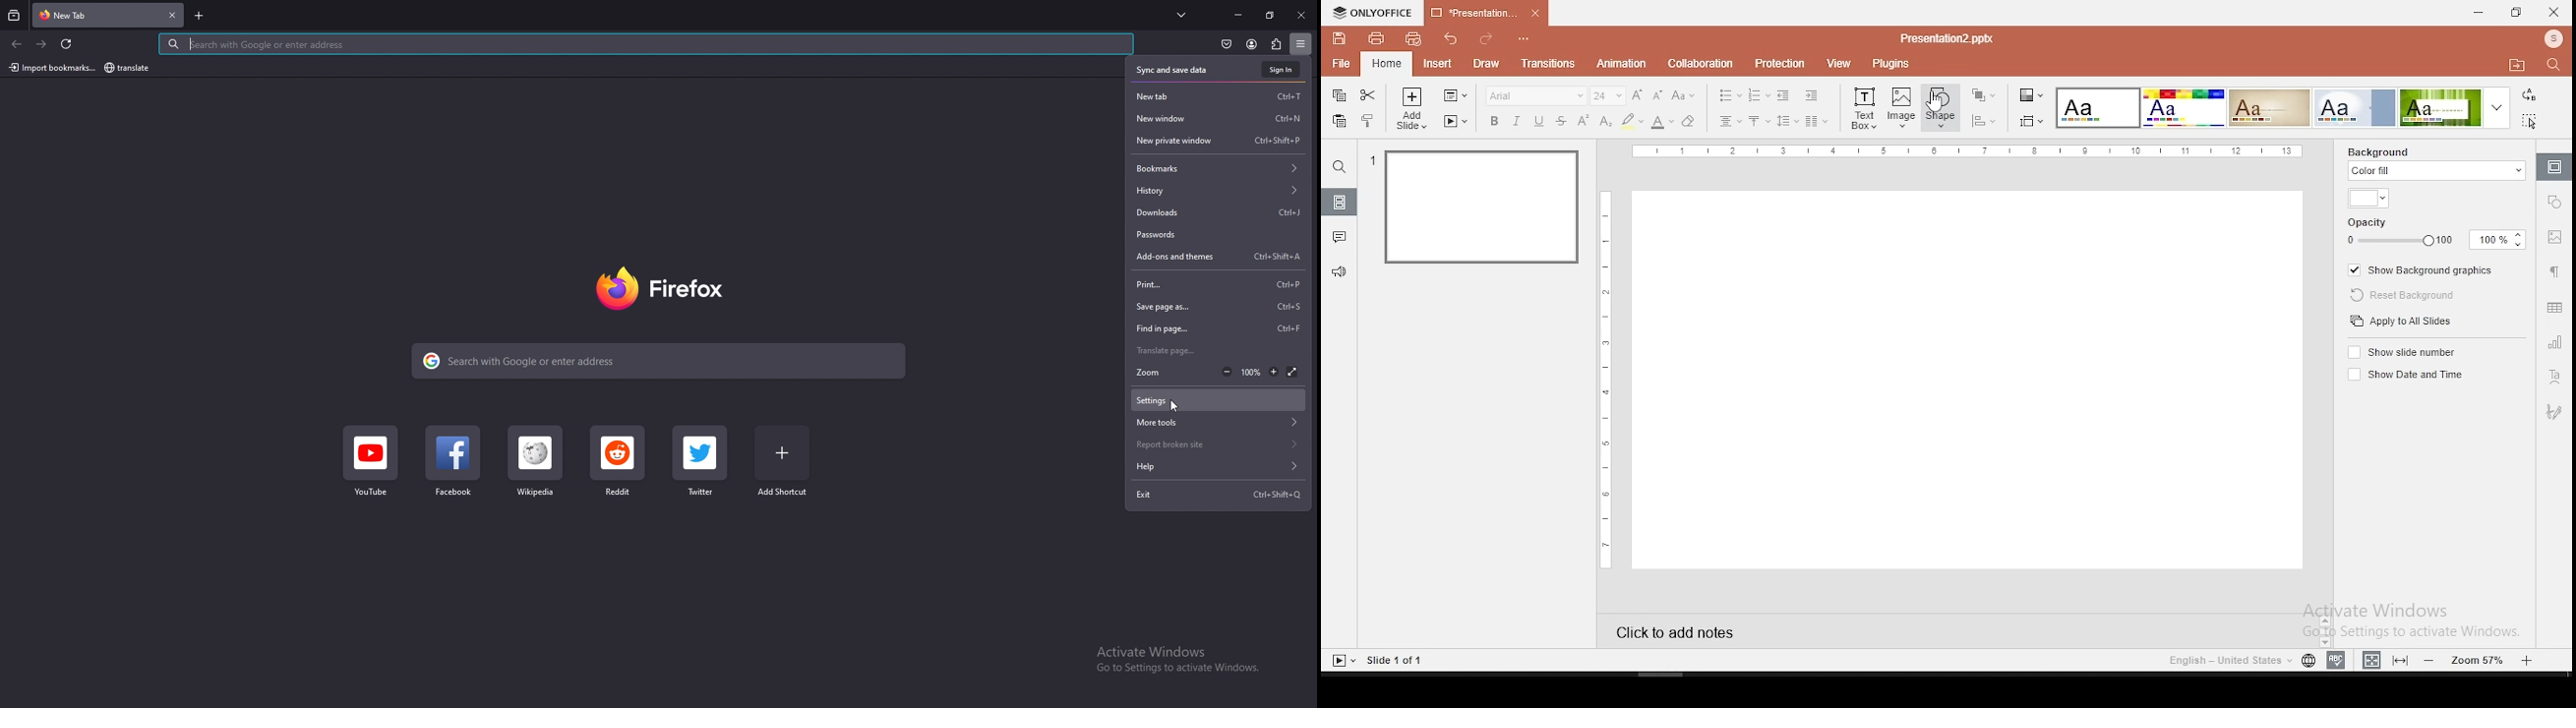 The image size is (2576, 728). I want to click on theme, so click(2458, 107).